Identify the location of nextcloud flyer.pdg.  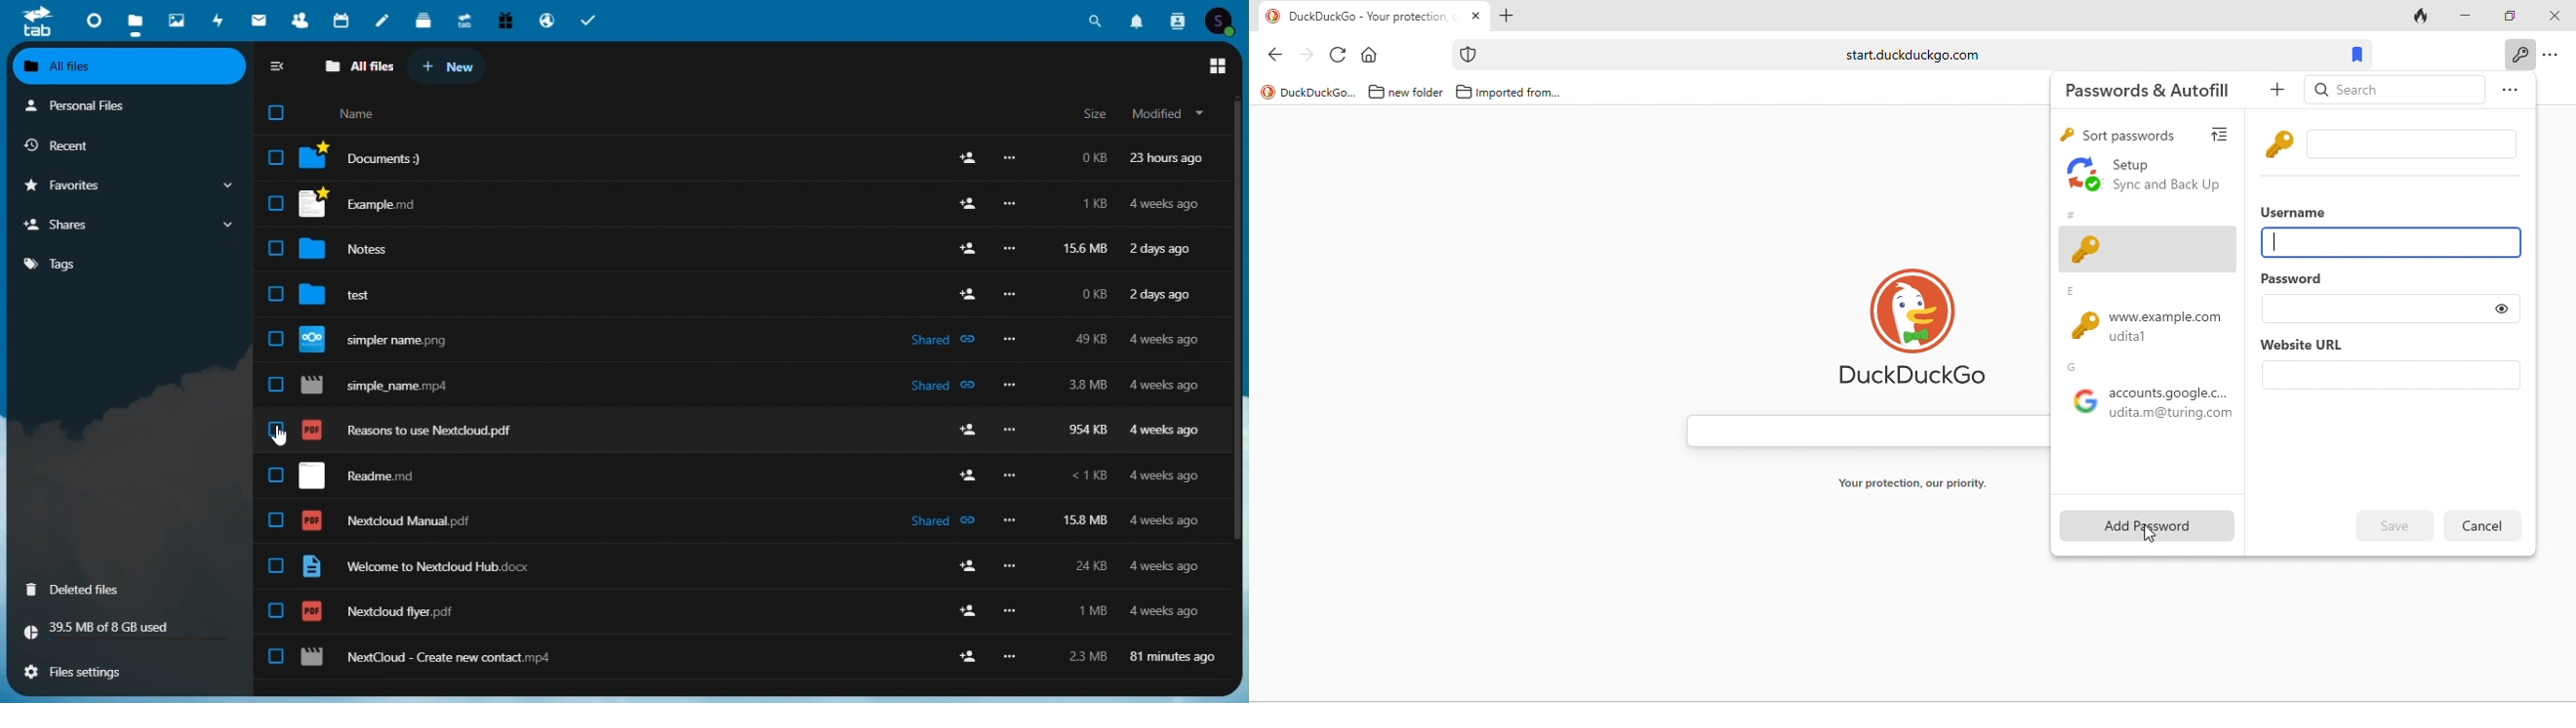
(378, 611).